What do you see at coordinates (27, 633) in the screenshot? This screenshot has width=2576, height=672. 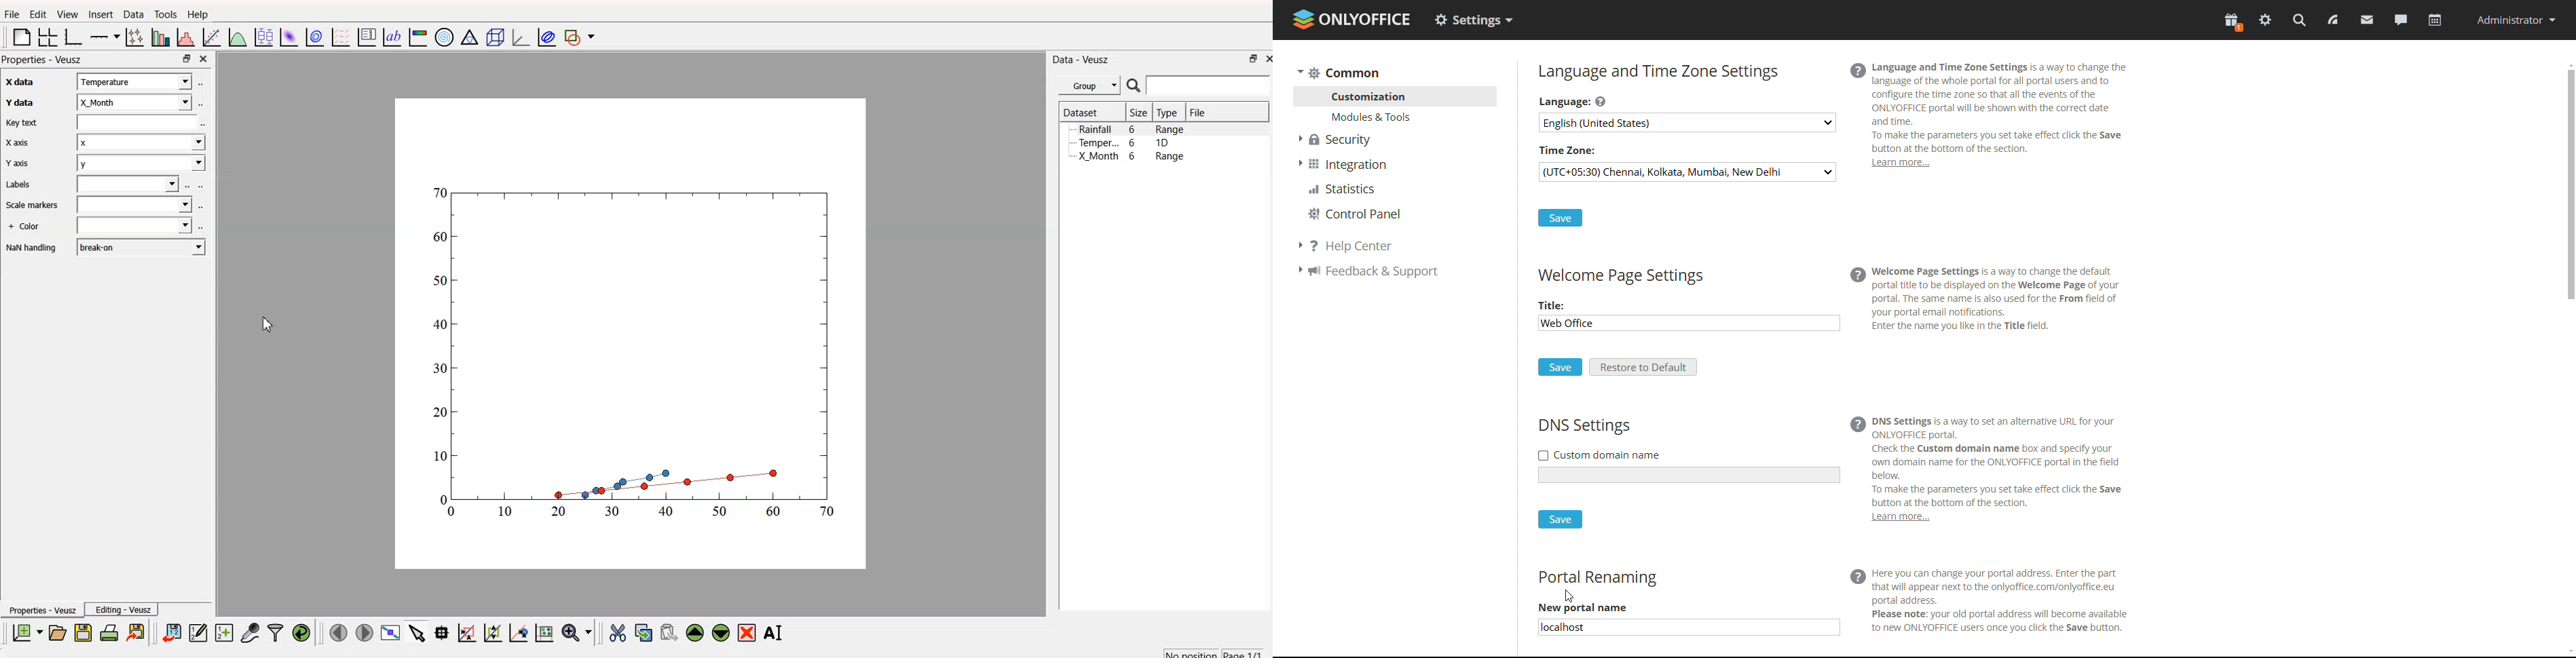 I see `new document` at bounding box center [27, 633].